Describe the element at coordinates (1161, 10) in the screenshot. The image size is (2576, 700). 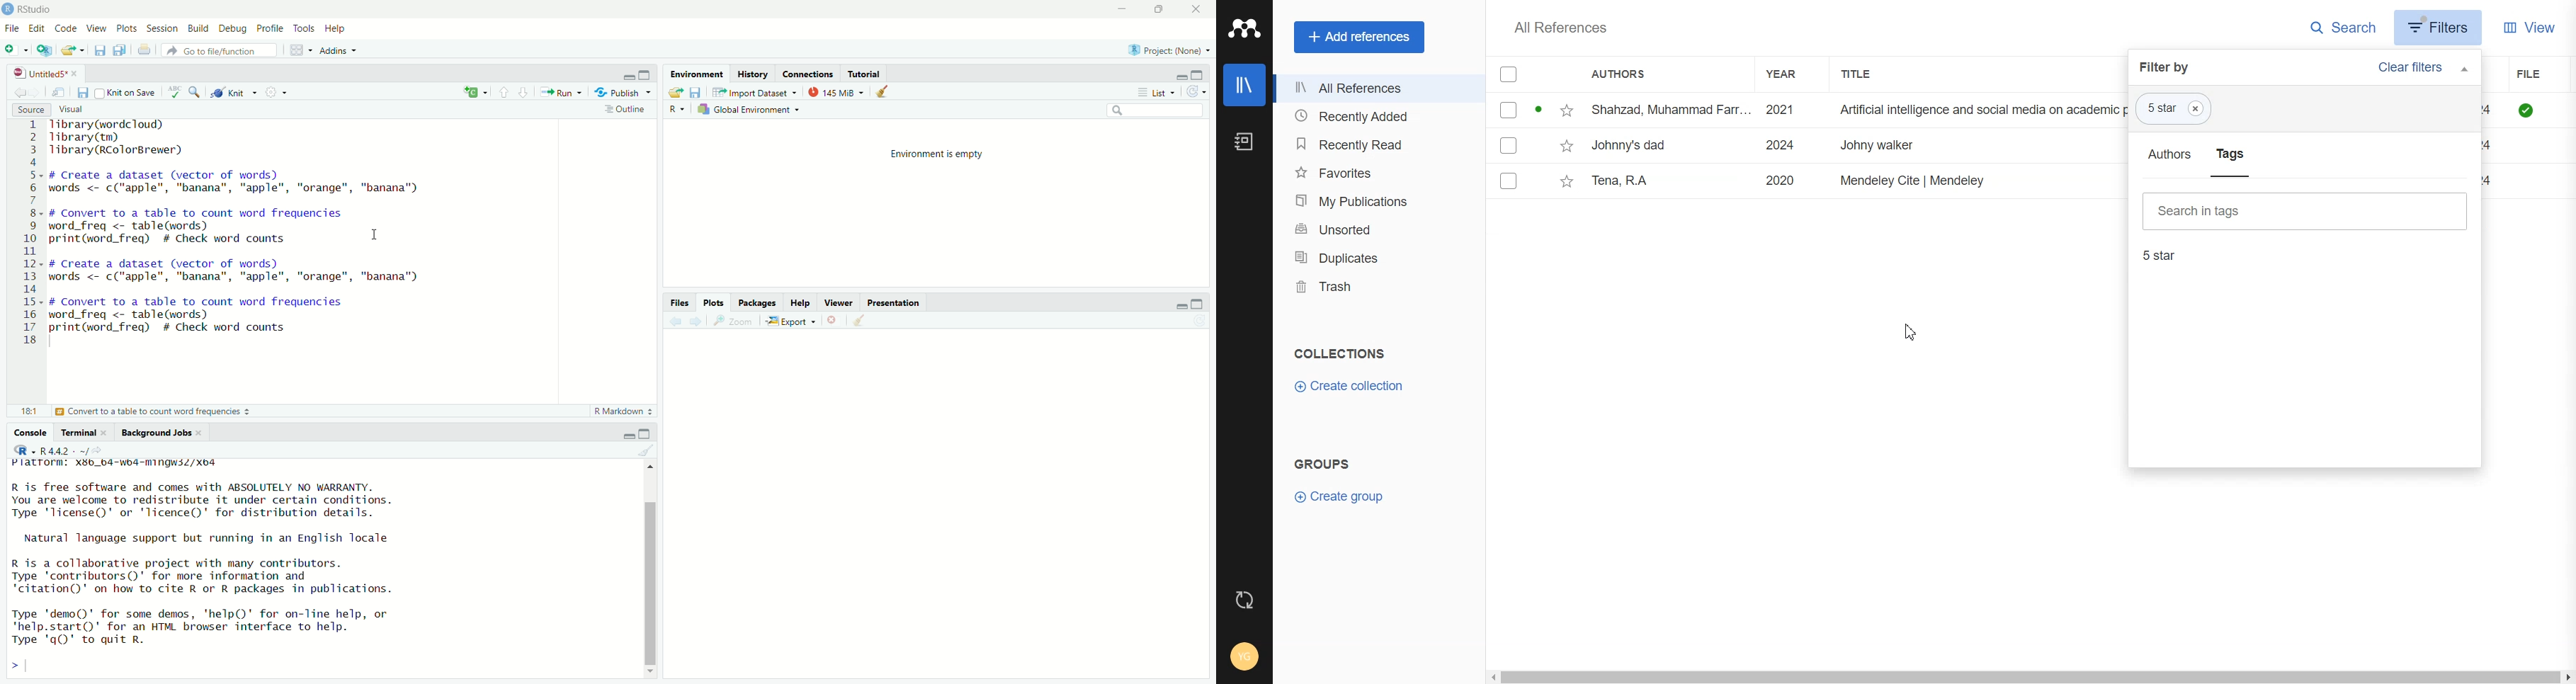
I see `Maximize` at that location.